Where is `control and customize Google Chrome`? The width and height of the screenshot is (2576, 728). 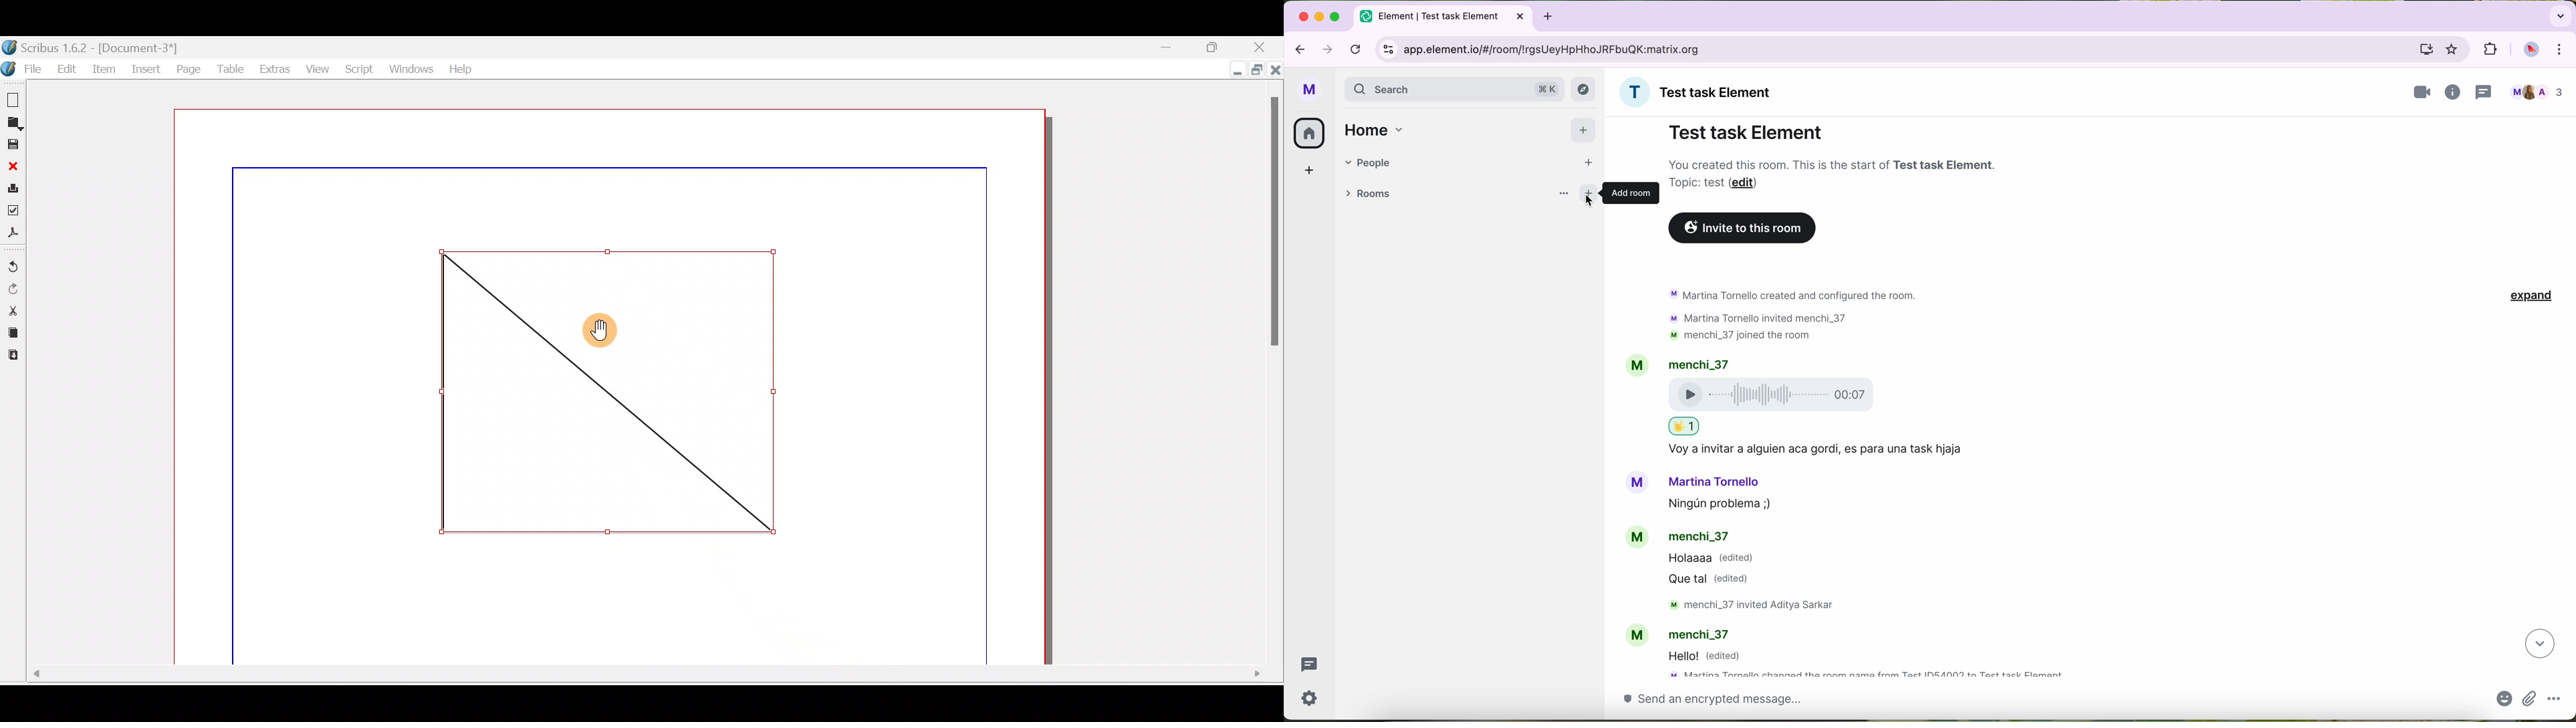 control and customize Google Chrome is located at coordinates (2565, 50).